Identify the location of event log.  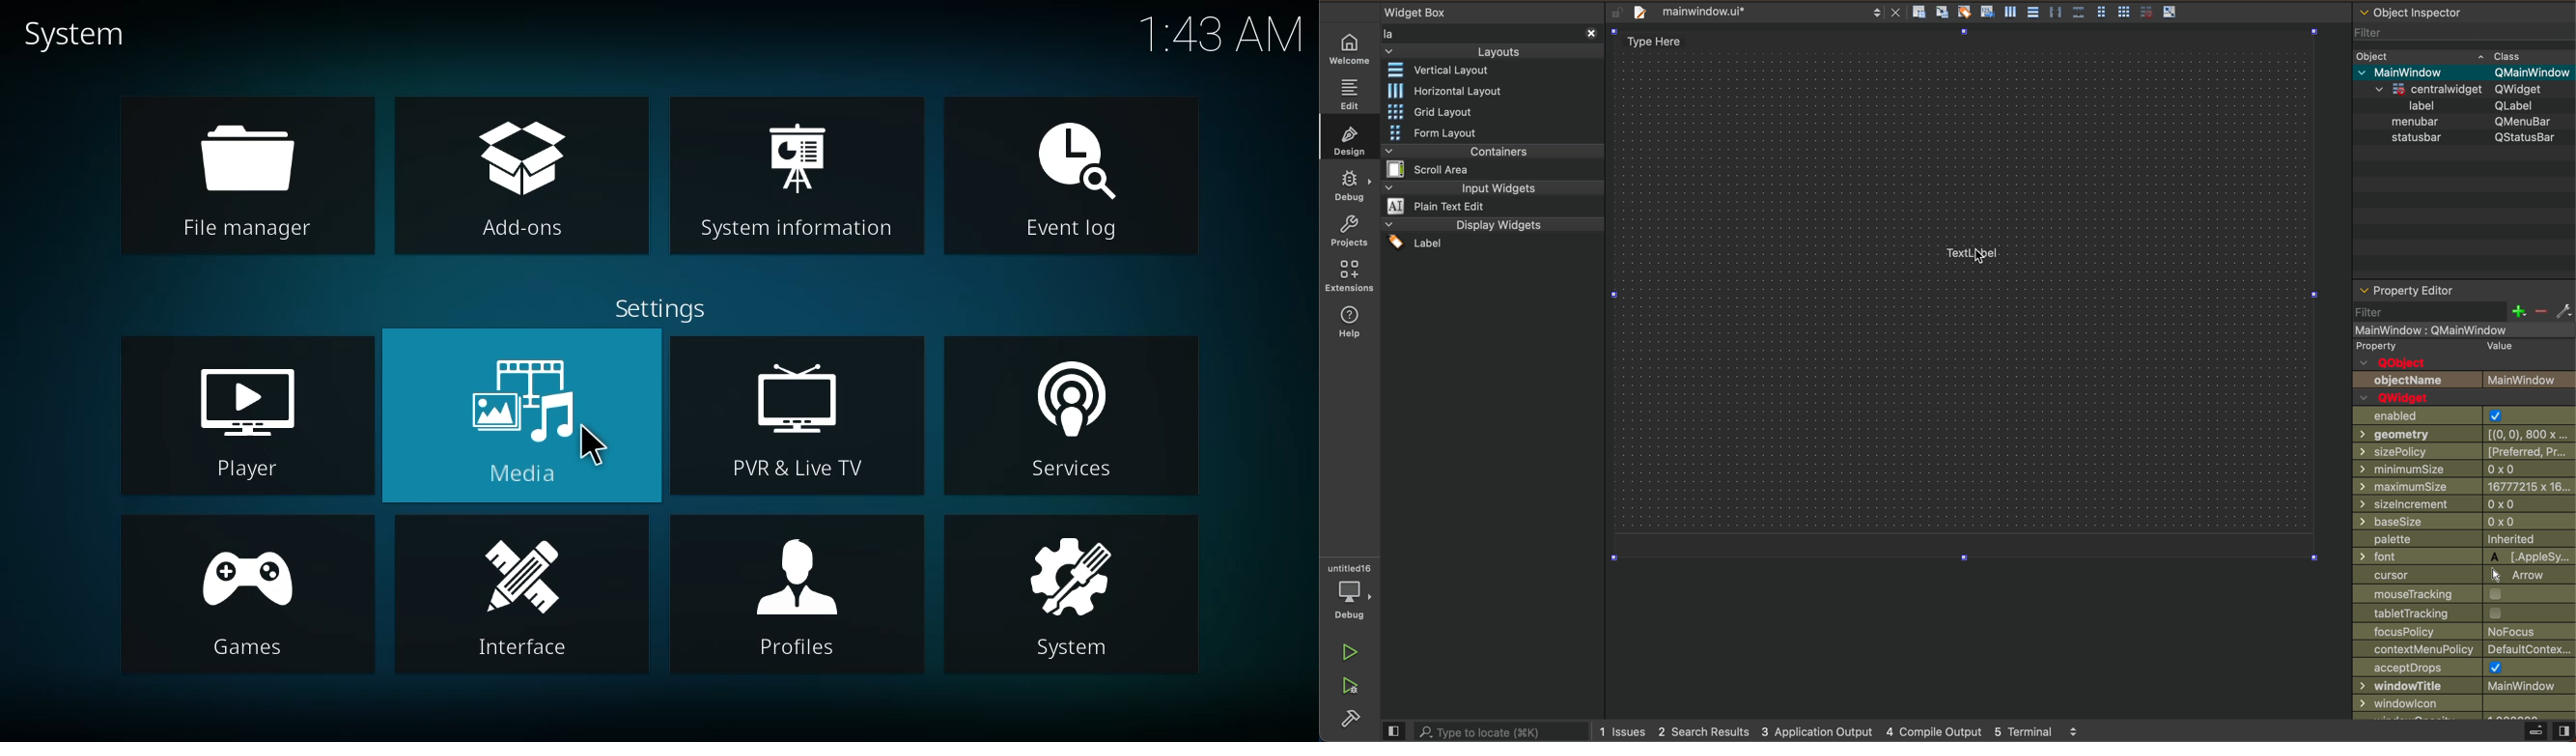
(1076, 177).